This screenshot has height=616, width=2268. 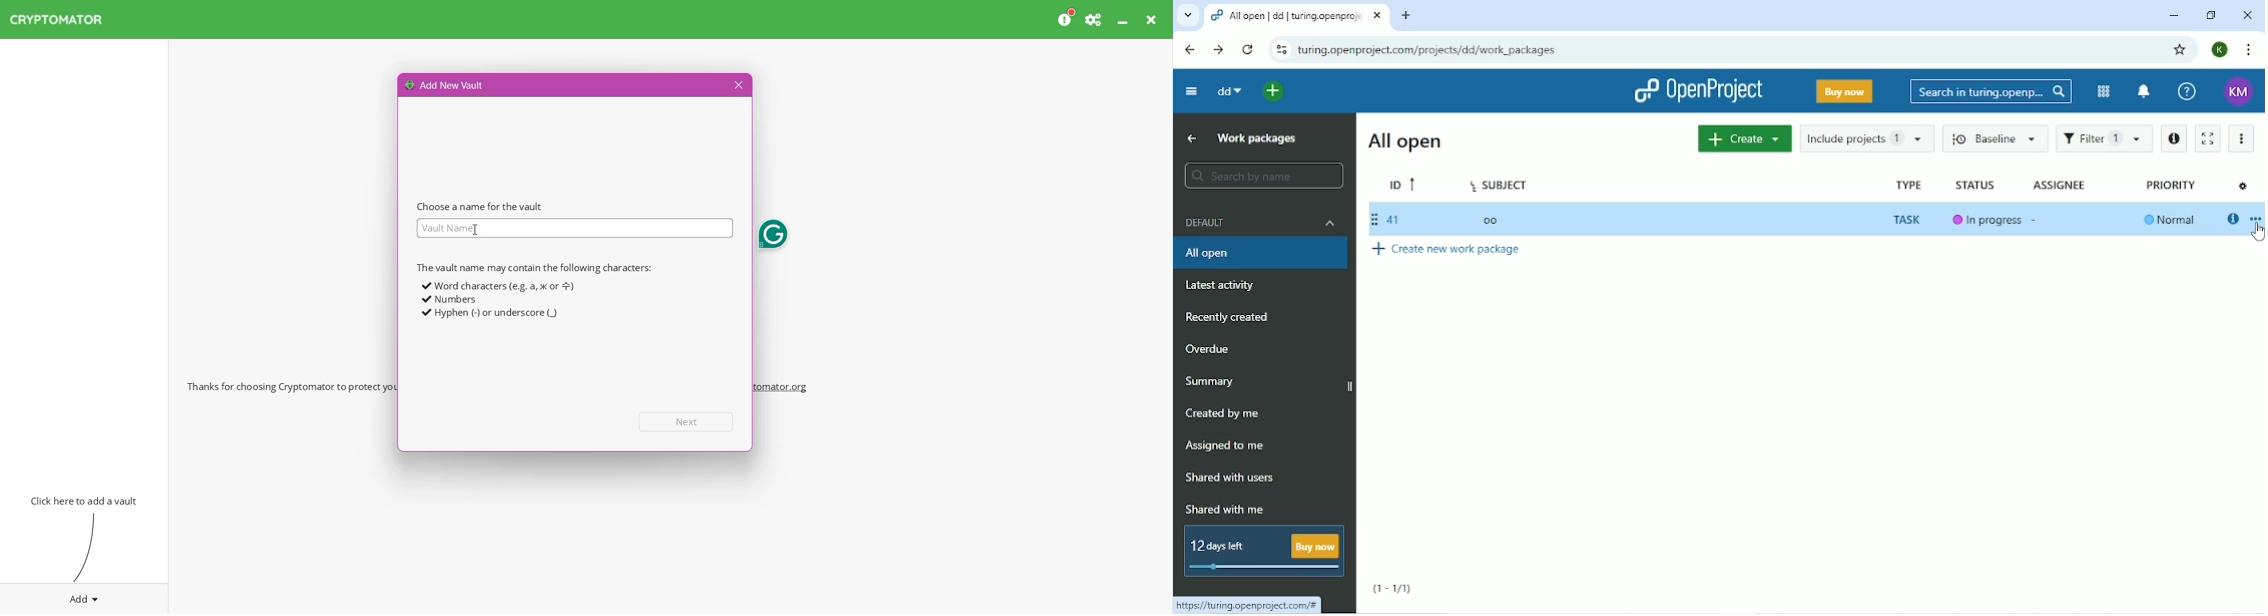 What do you see at coordinates (1189, 138) in the screenshot?
I see `Up` at bounding box center [1189, 138].